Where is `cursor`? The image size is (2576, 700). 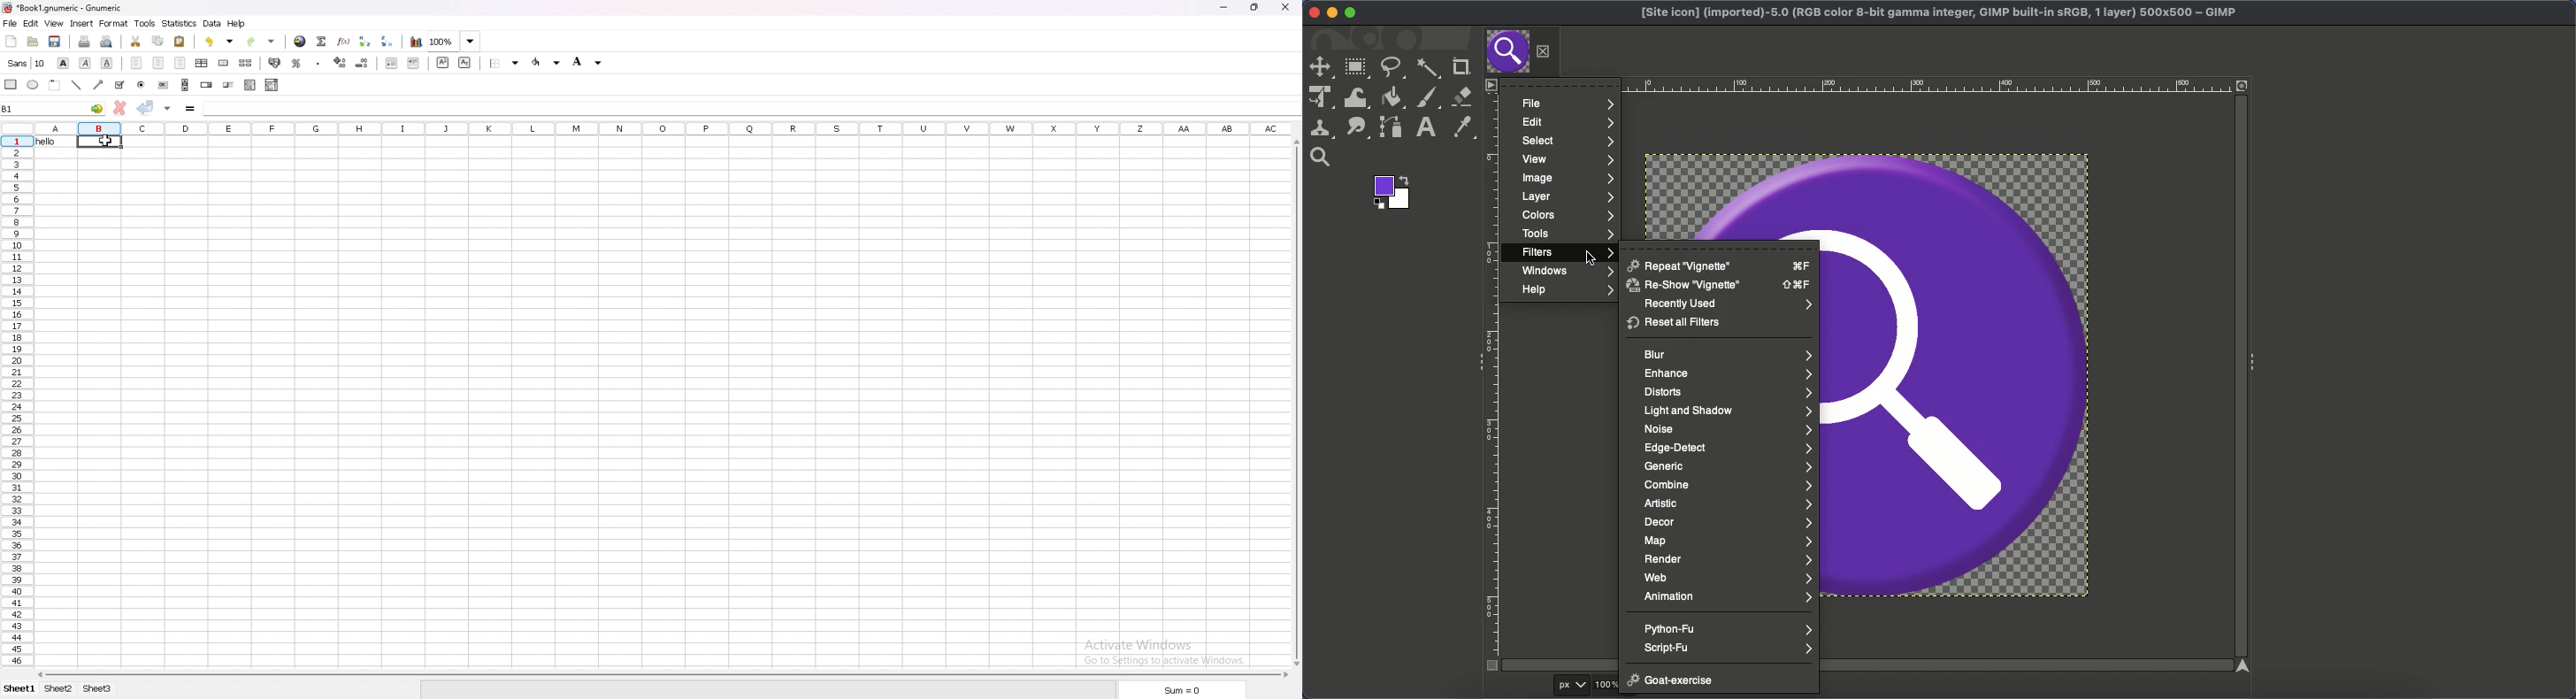 cursor is located at coordinates (103, 141).